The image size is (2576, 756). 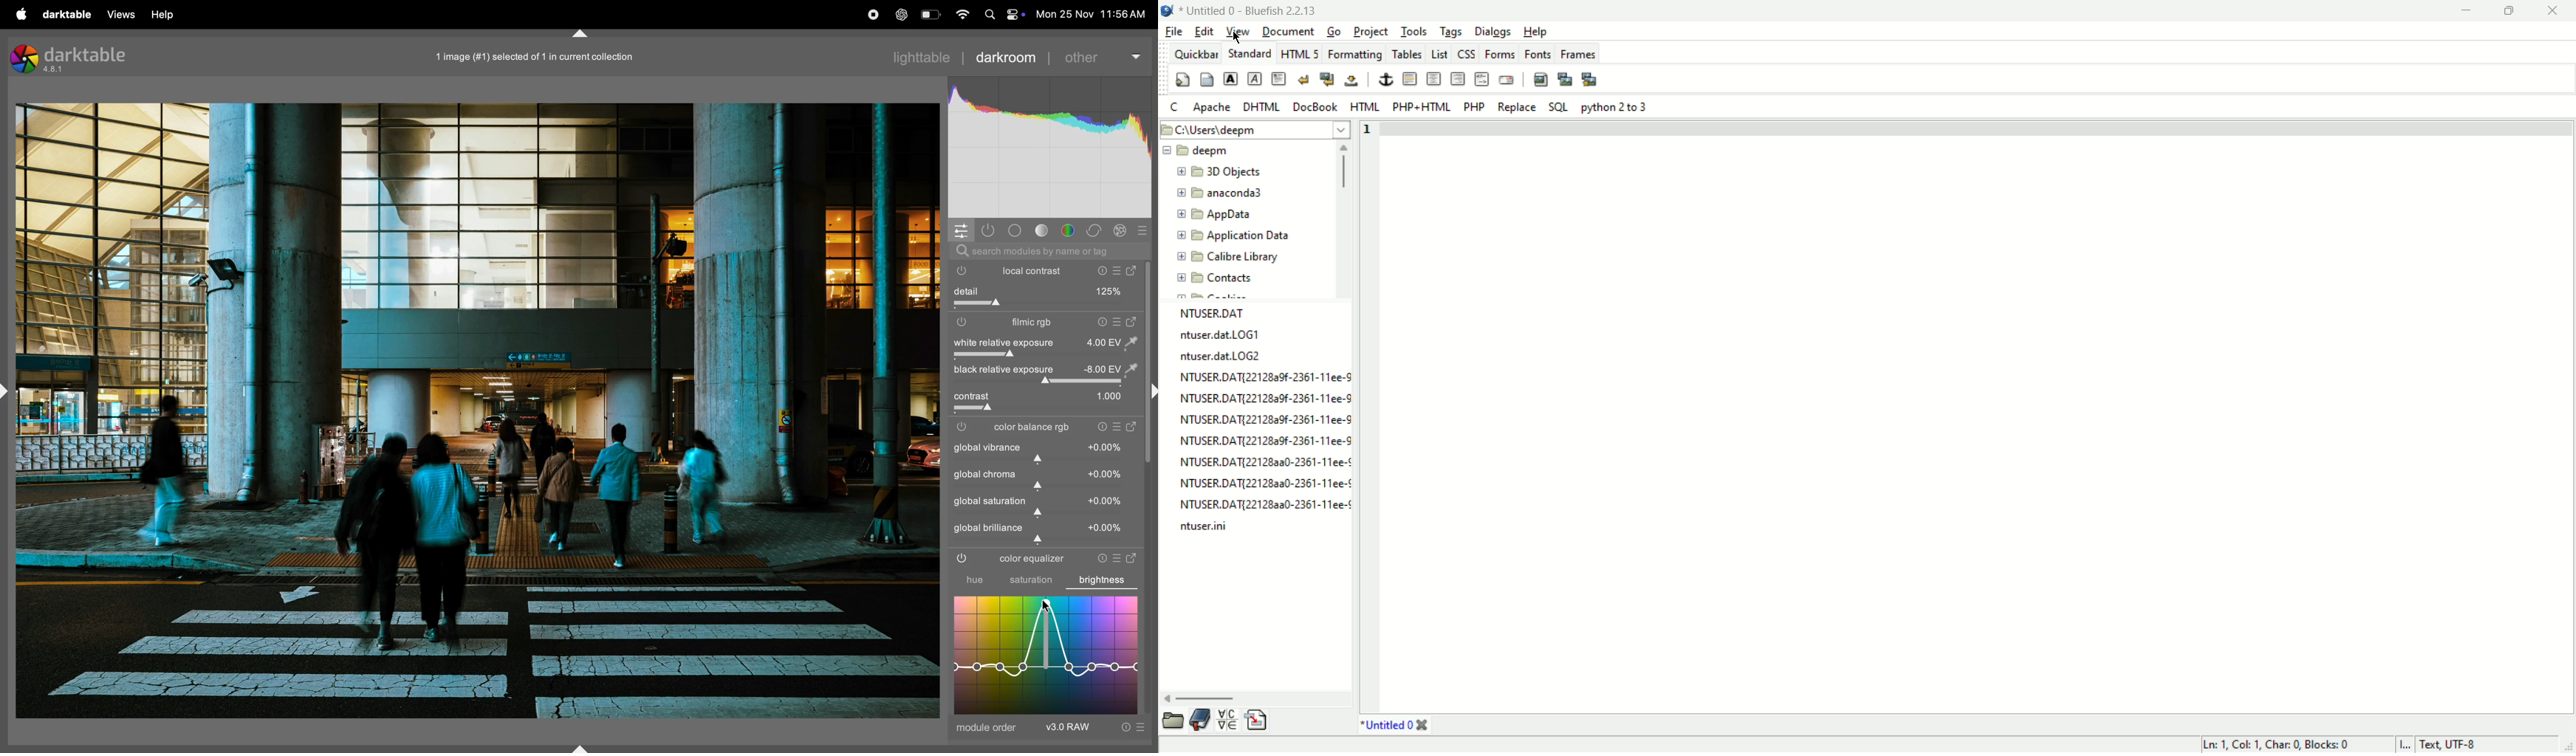 I want to click on darktable menu, so click(x=68, y=13).